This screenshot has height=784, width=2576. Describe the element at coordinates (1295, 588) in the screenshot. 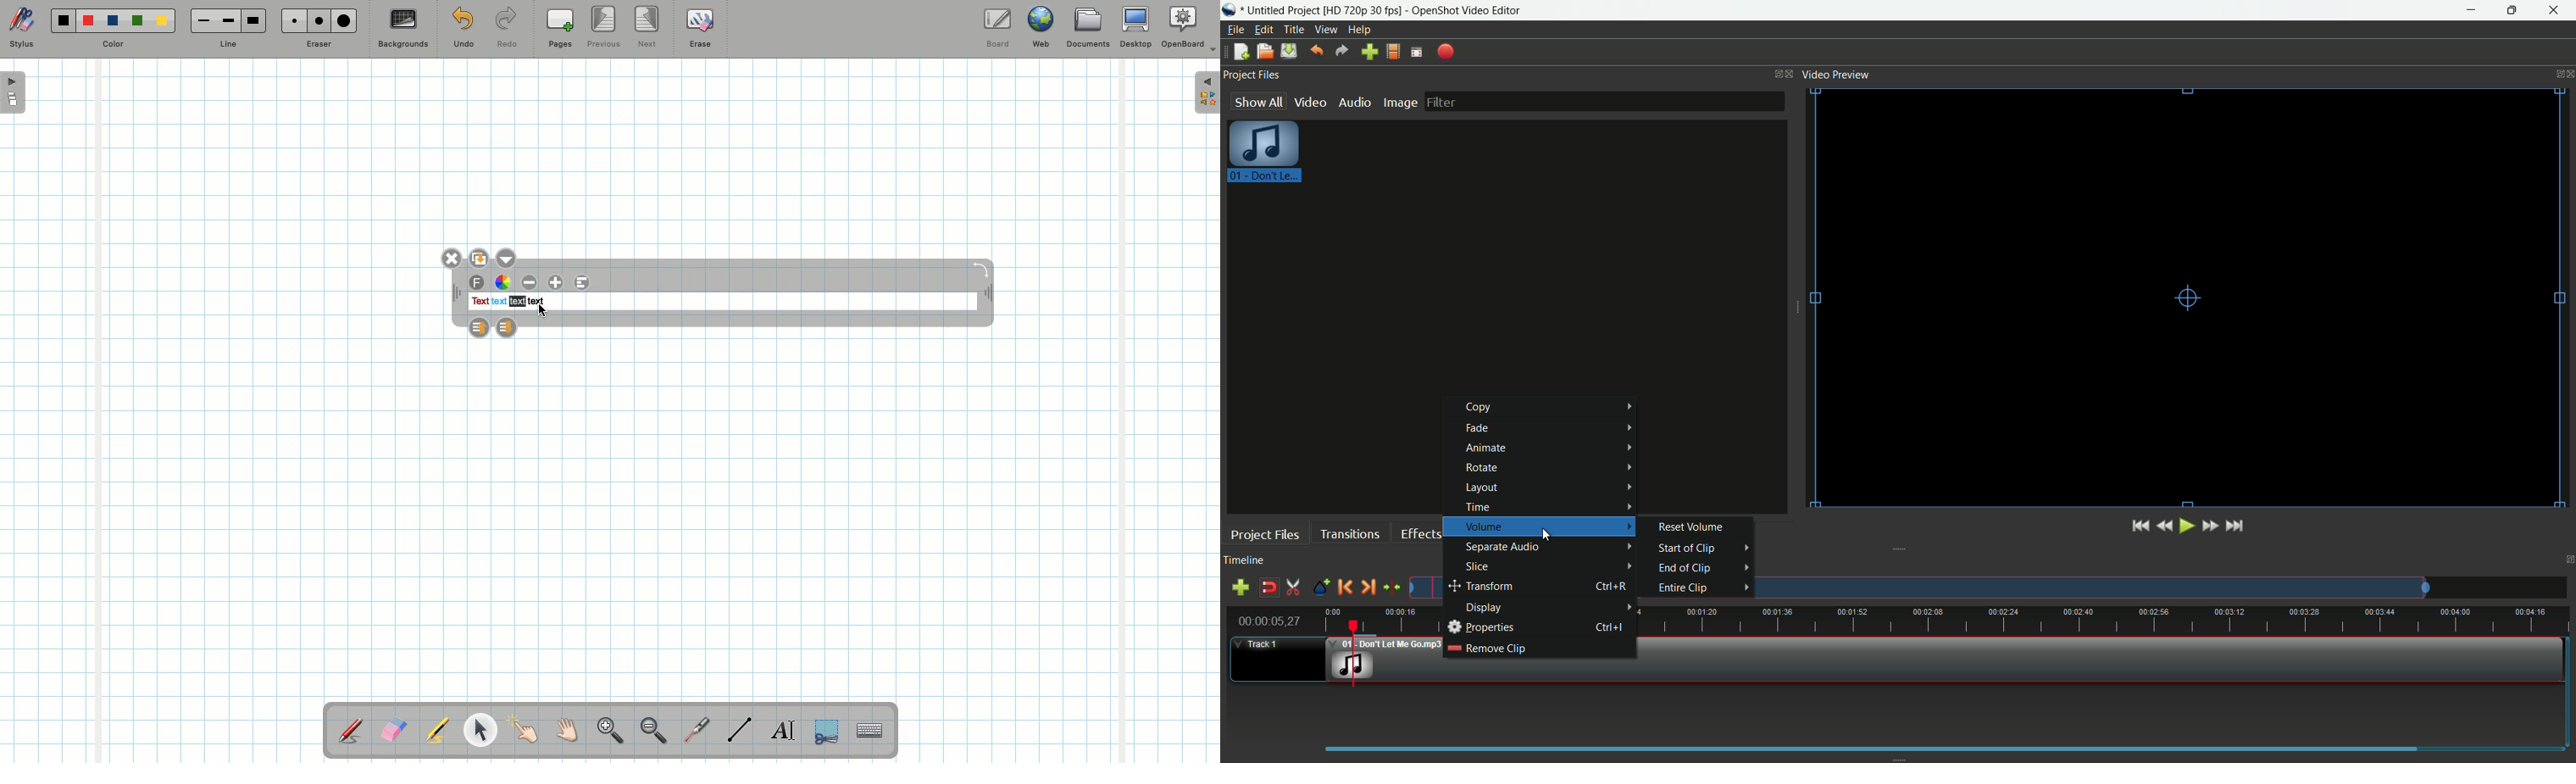

I see `enable razor` at that location.